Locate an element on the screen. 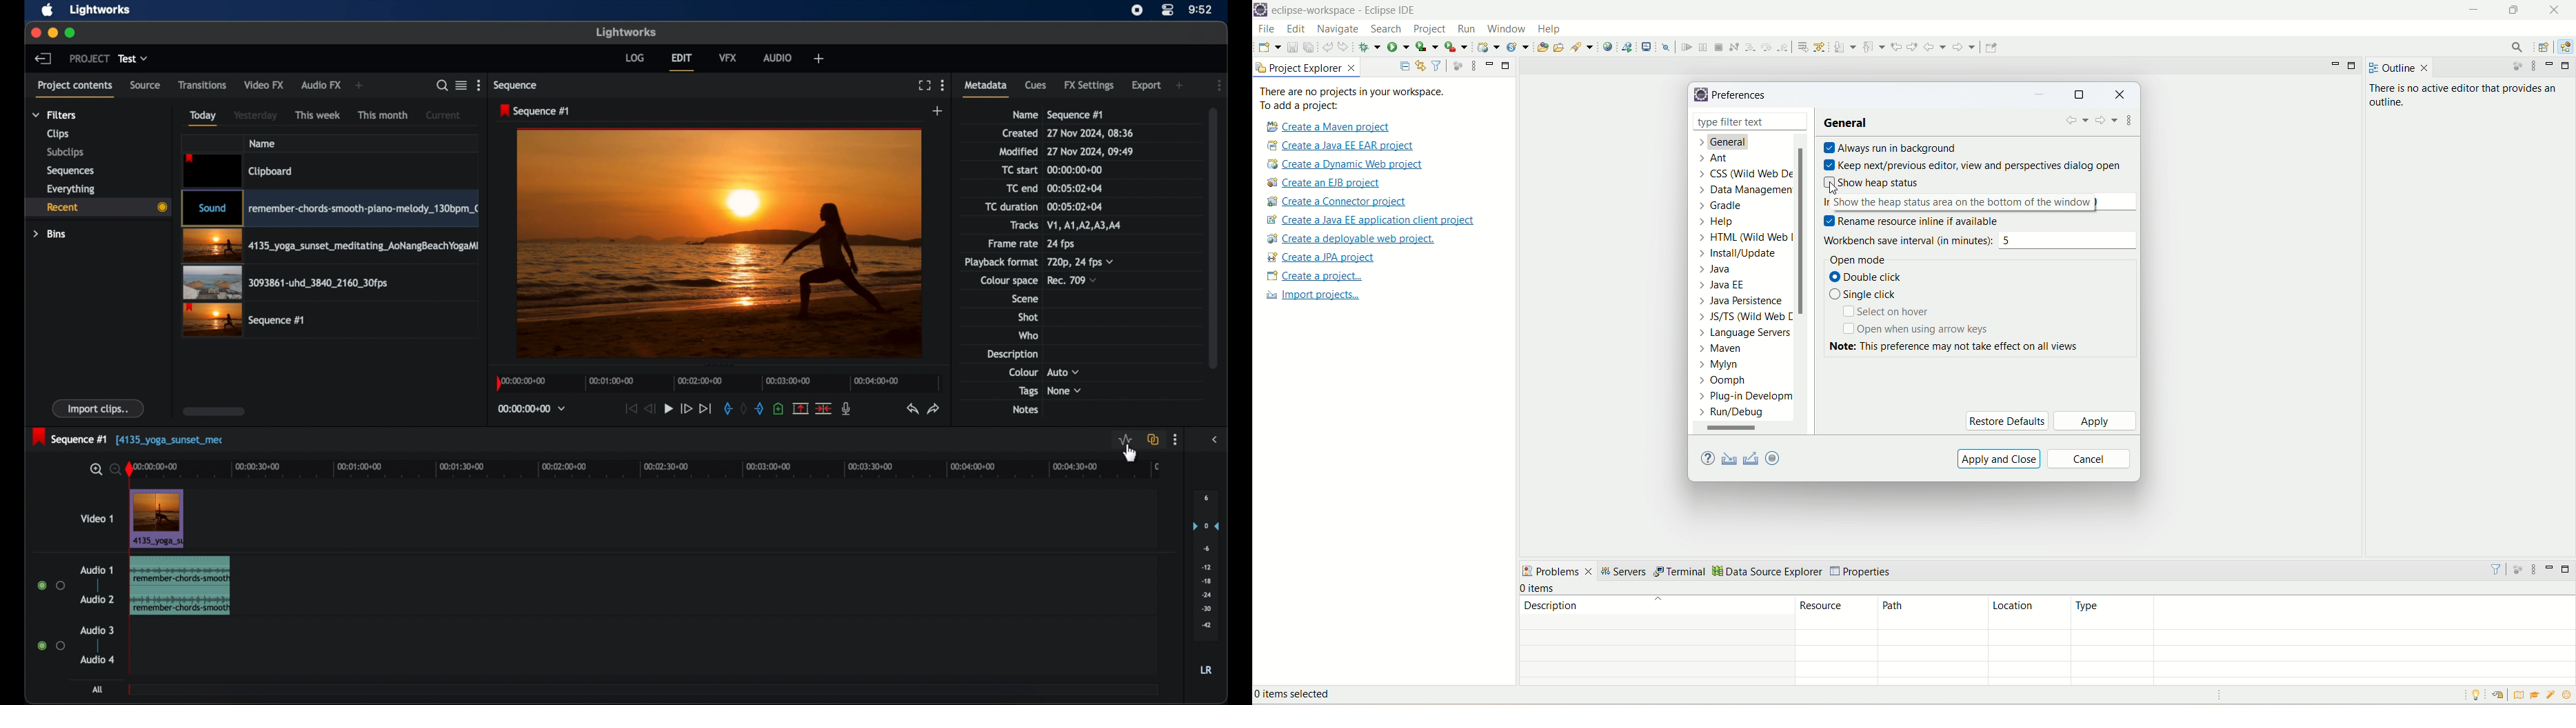  modified is located at coordinates (1019, 151).